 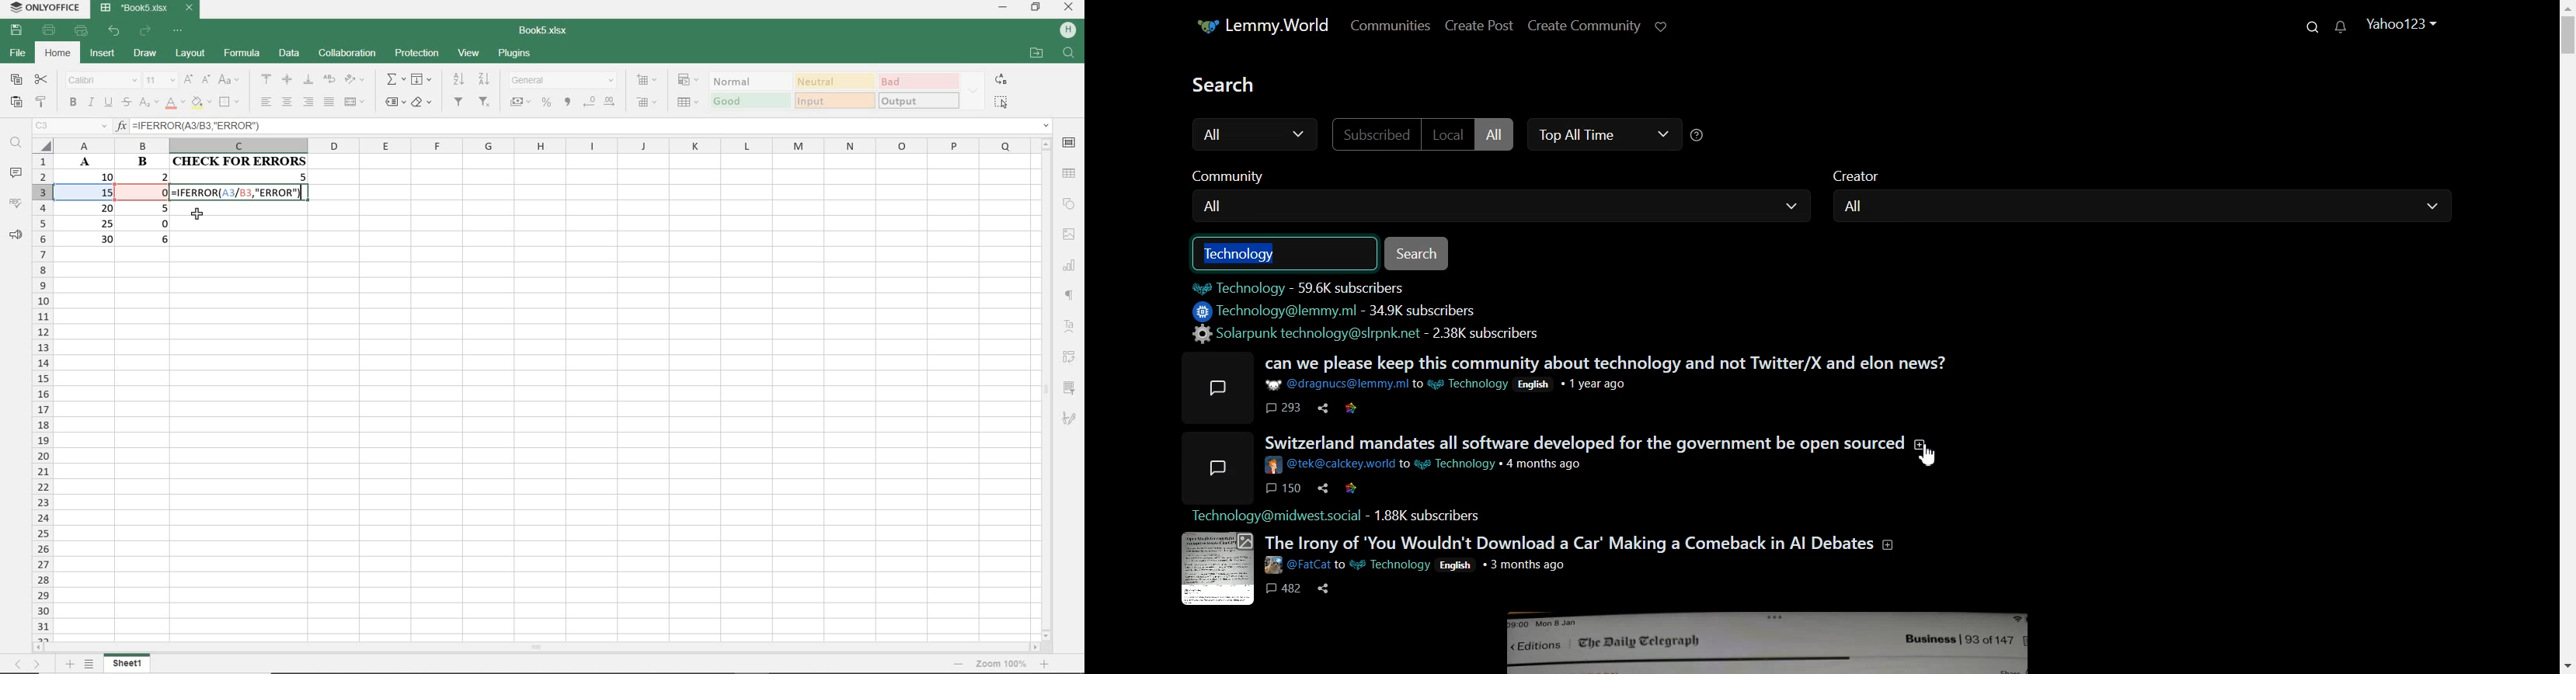 I want to click on FORMULA, so click(x=242, y=55).